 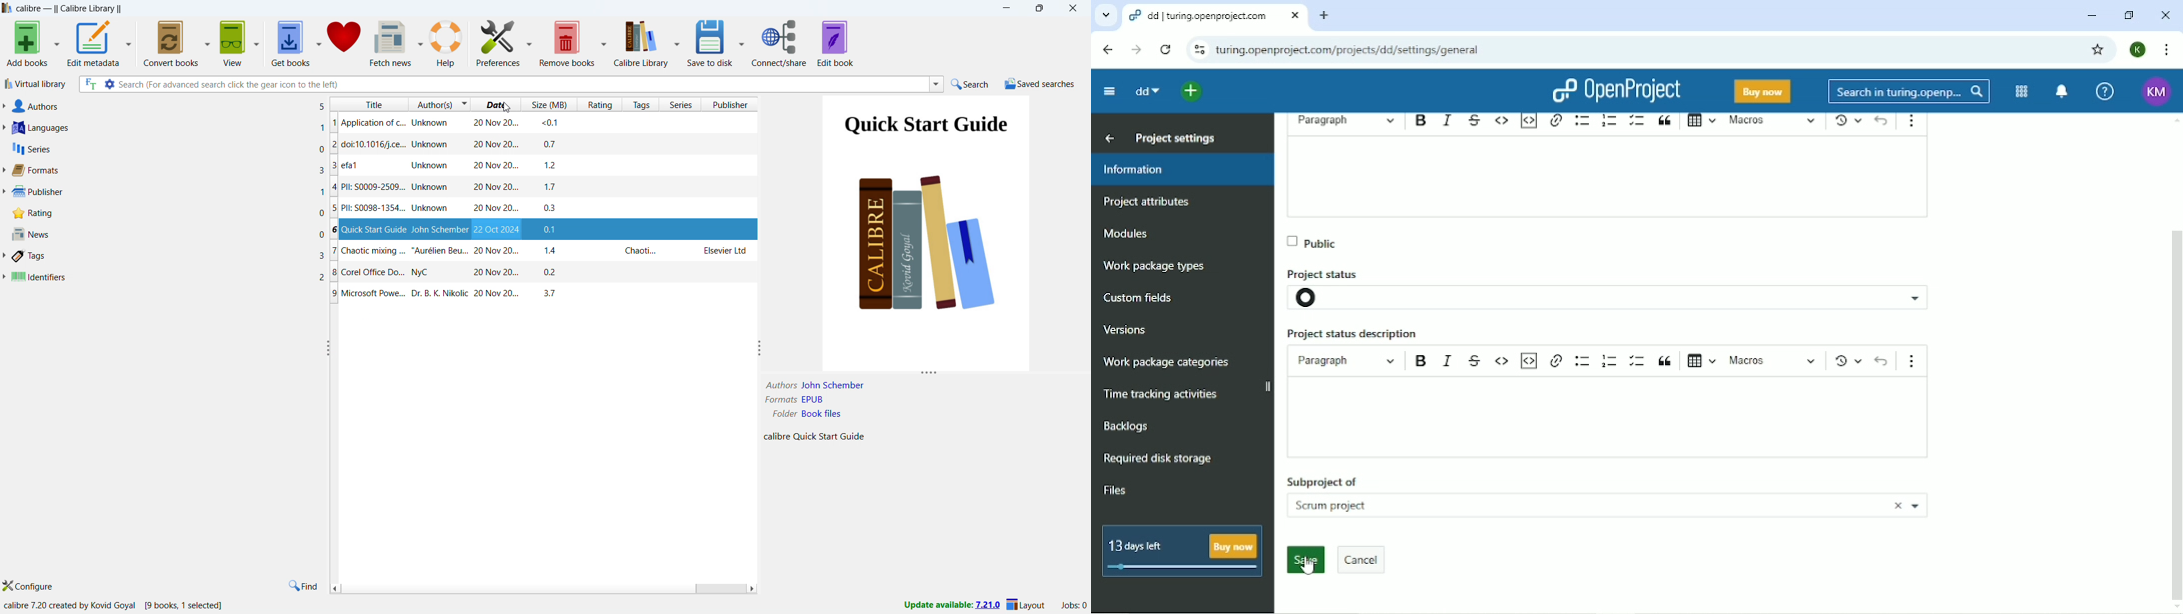 What do you see at coordinates (1346, 360) in the screenshot?
I see `paragraph` at bounding box center [1346, 360].